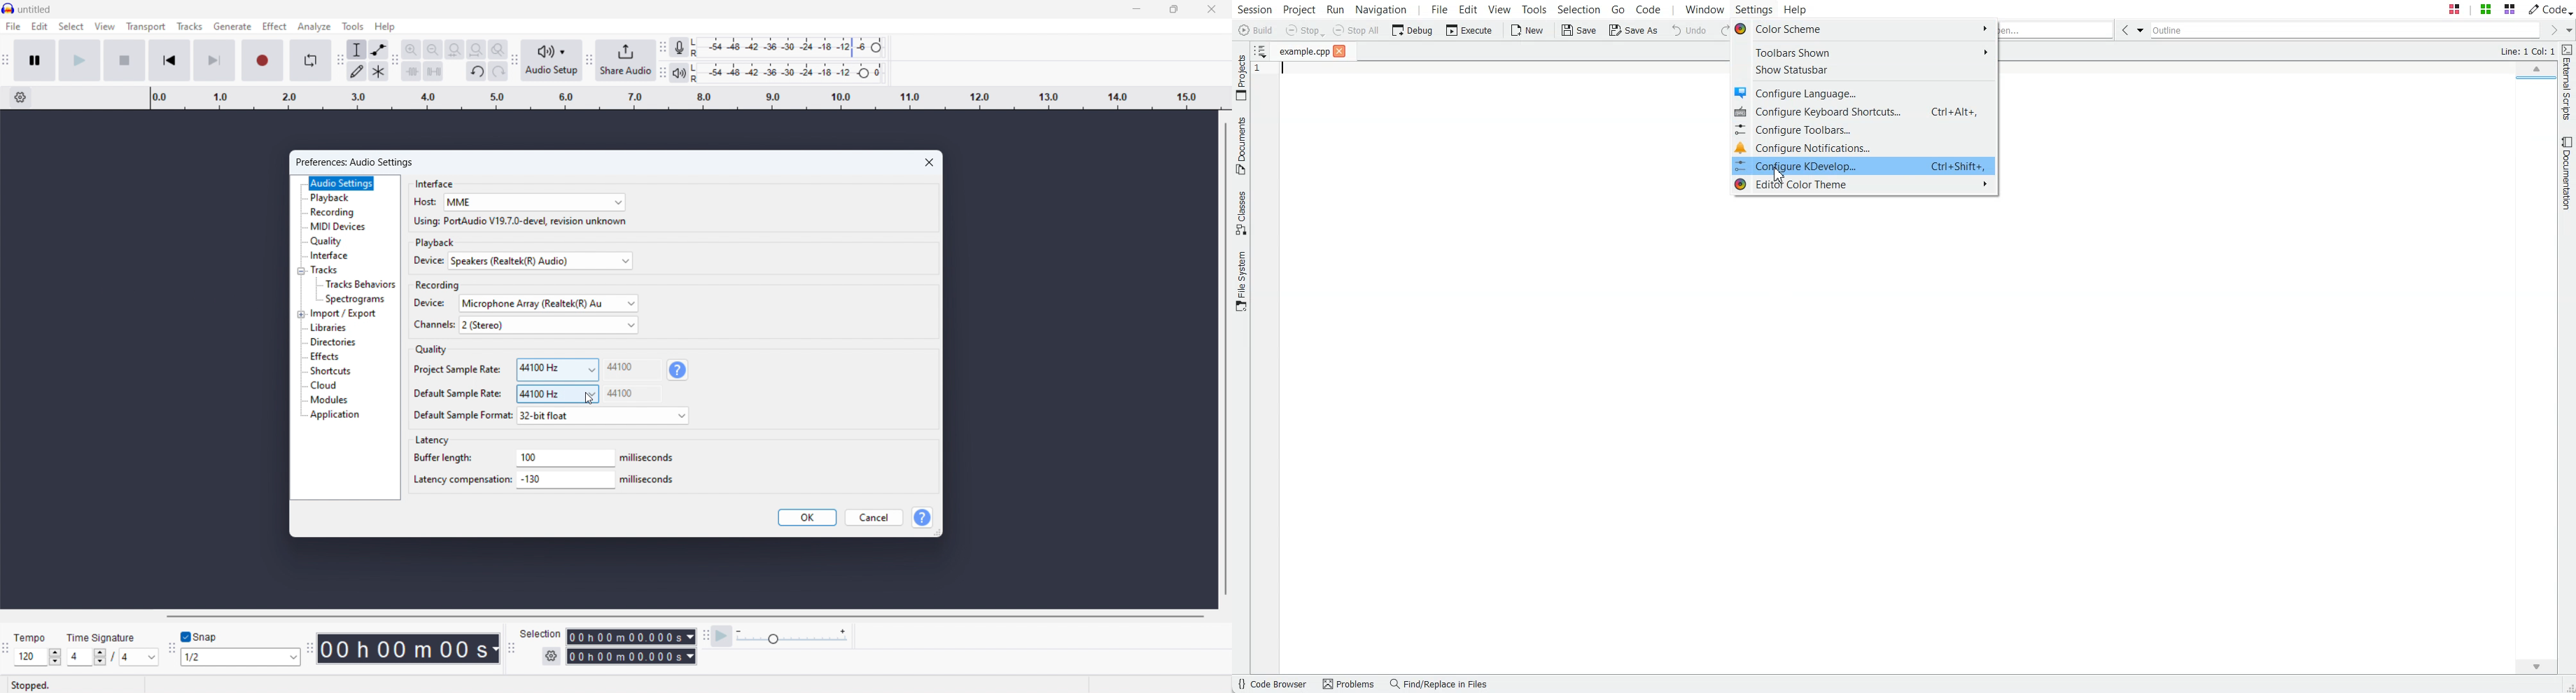 The image size is (2576, 700). I want to click on expand, so click(300, 314).